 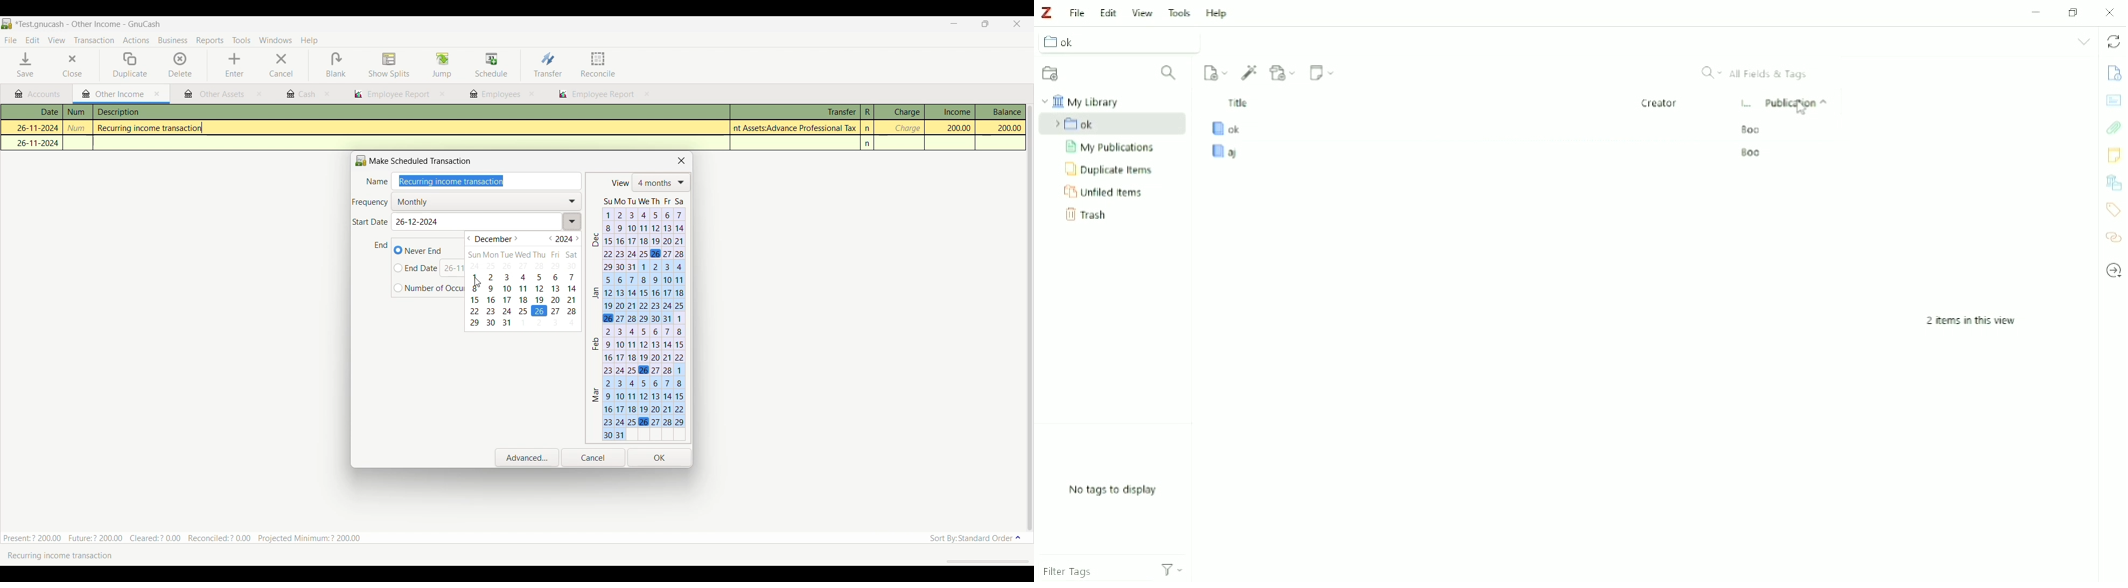 What do you see at coordinates (486, 222) in the screenshot?
I see `Enter start date of transaction` at bounding box center [486, 222].